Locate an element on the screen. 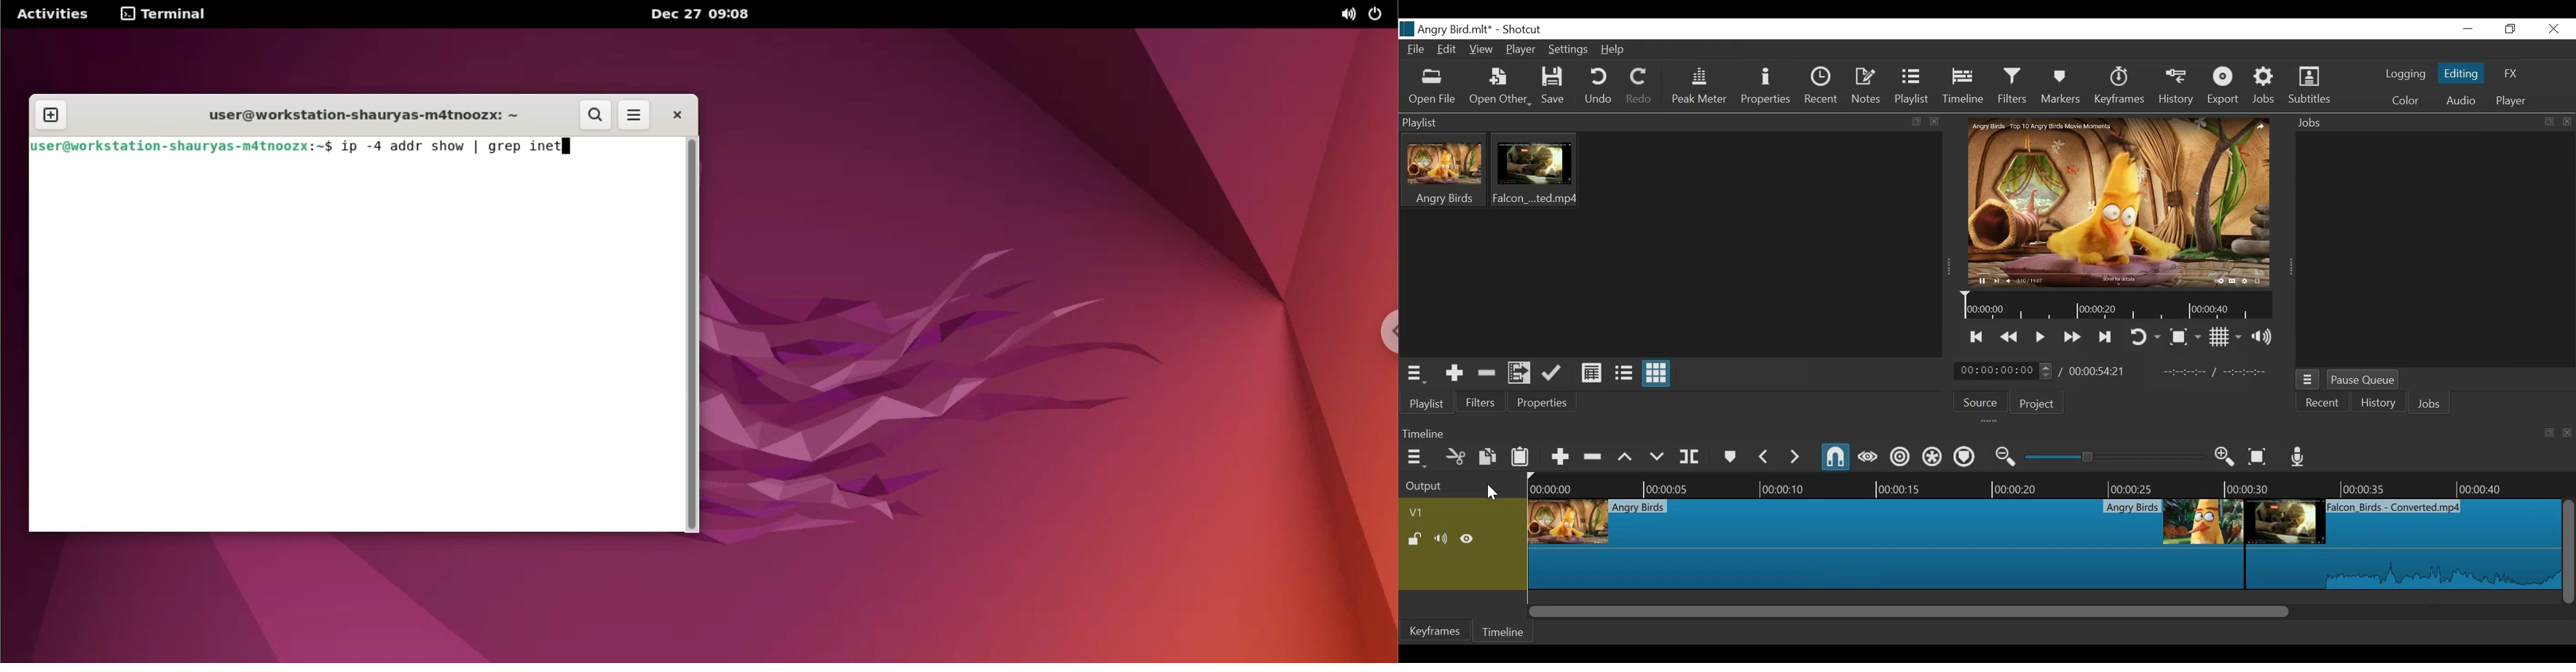 This screenshot has height=672, width=2576. Next Marker is located at coordinates (1795, 457).